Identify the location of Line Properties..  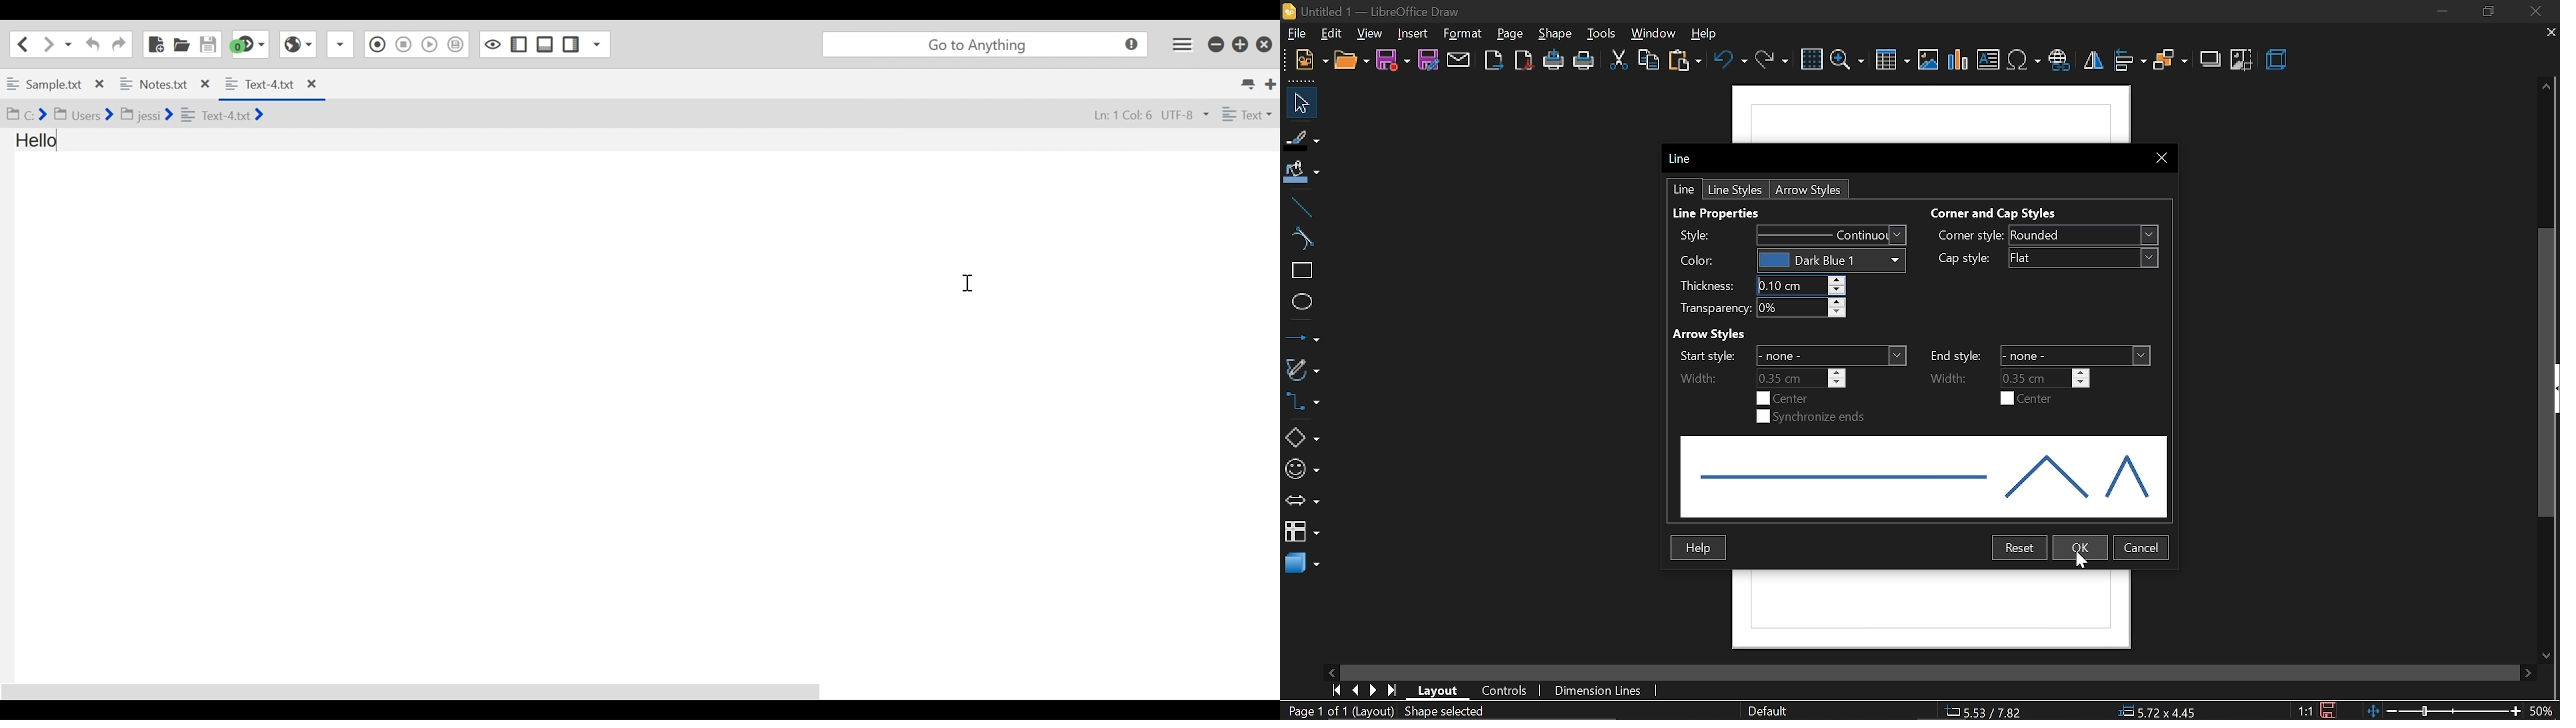
(1719, 210).